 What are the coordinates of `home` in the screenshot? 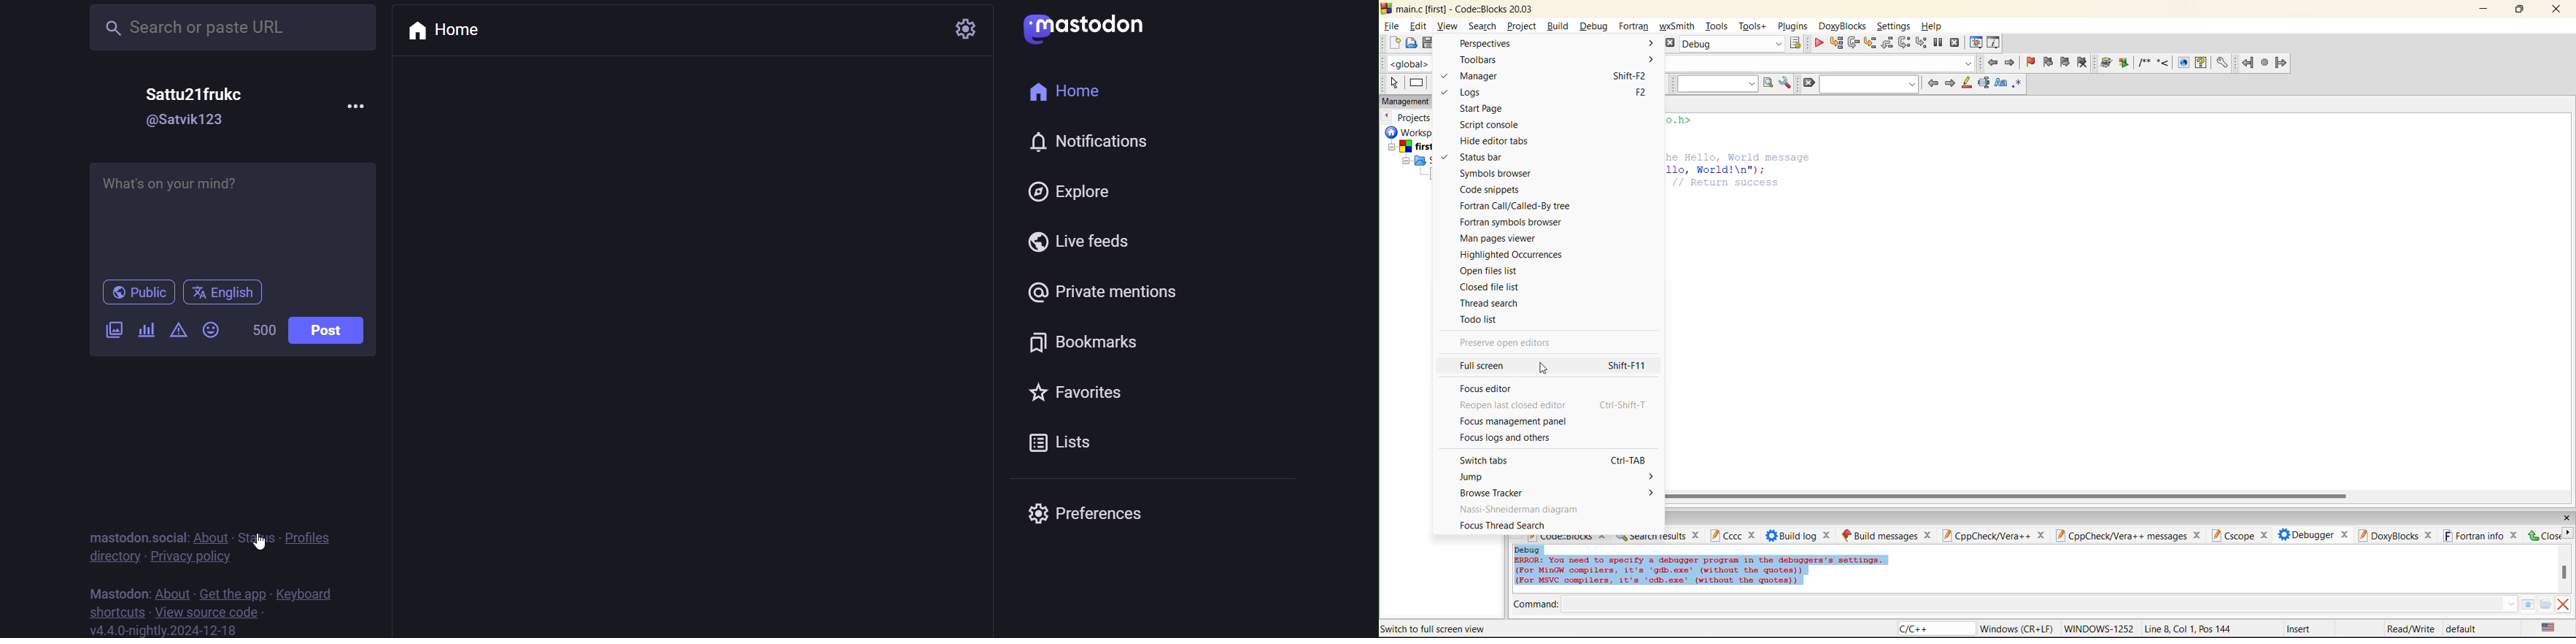 It's located at (1061, 91).